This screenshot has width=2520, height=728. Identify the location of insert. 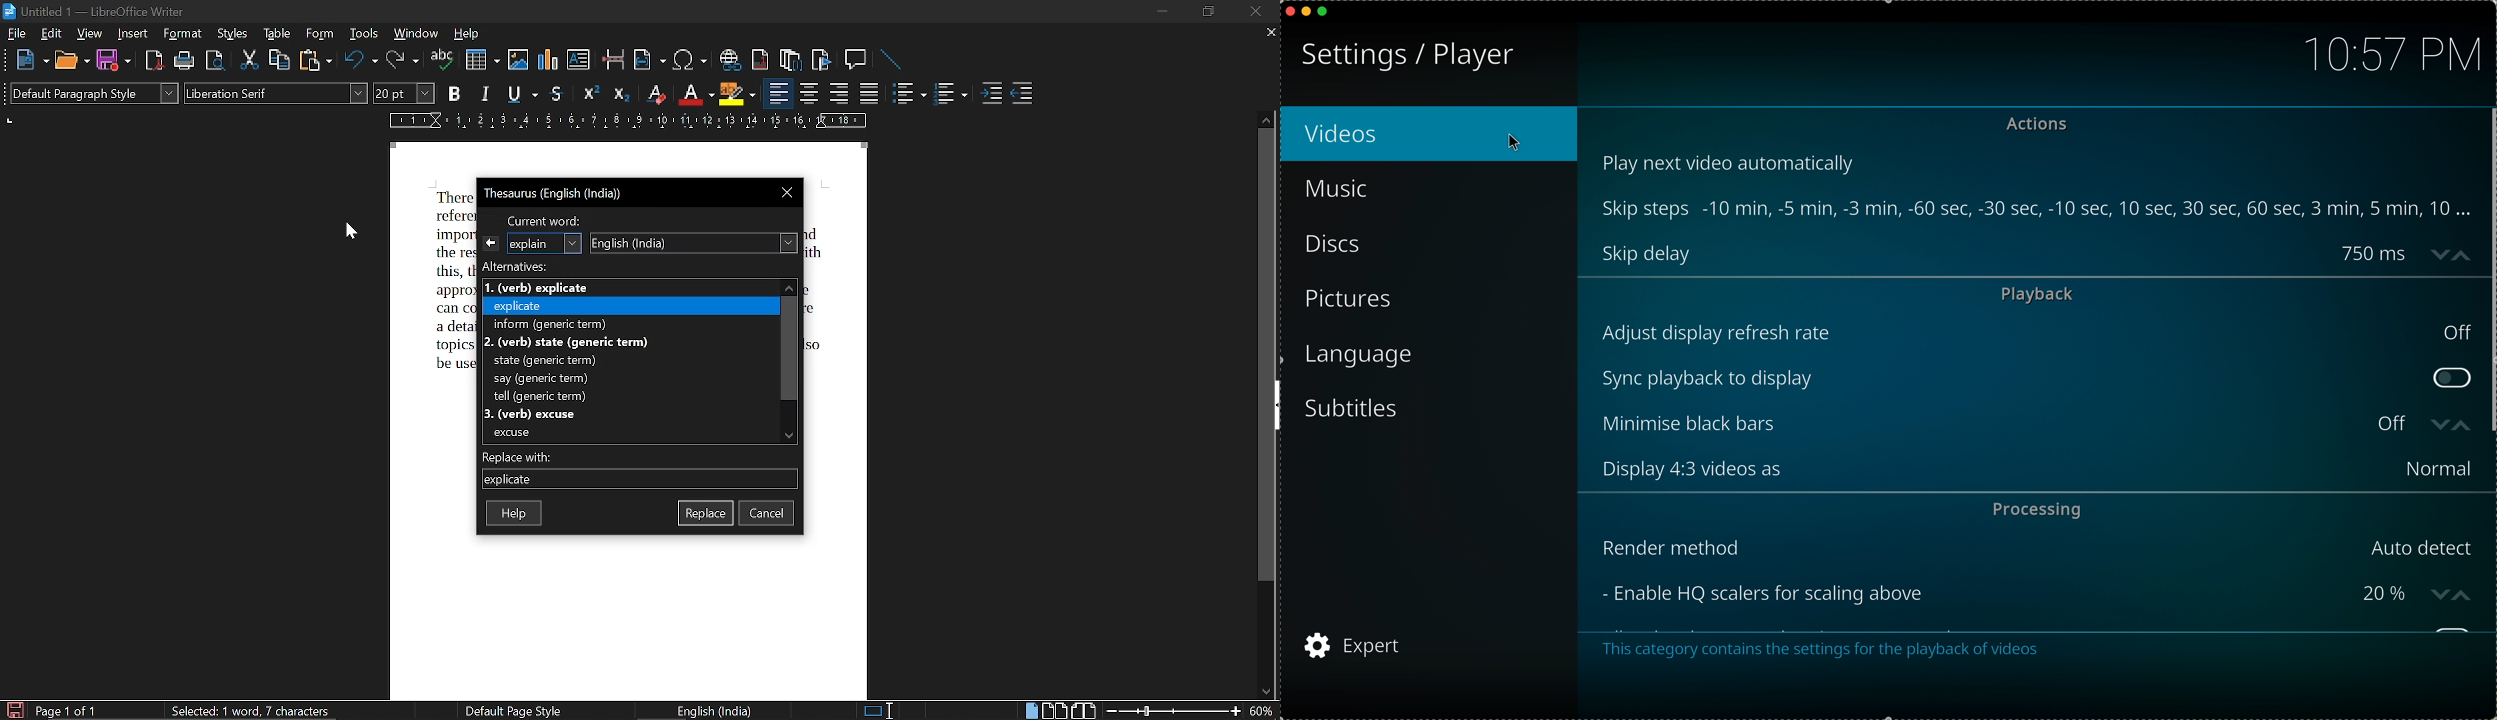
(134, 35).